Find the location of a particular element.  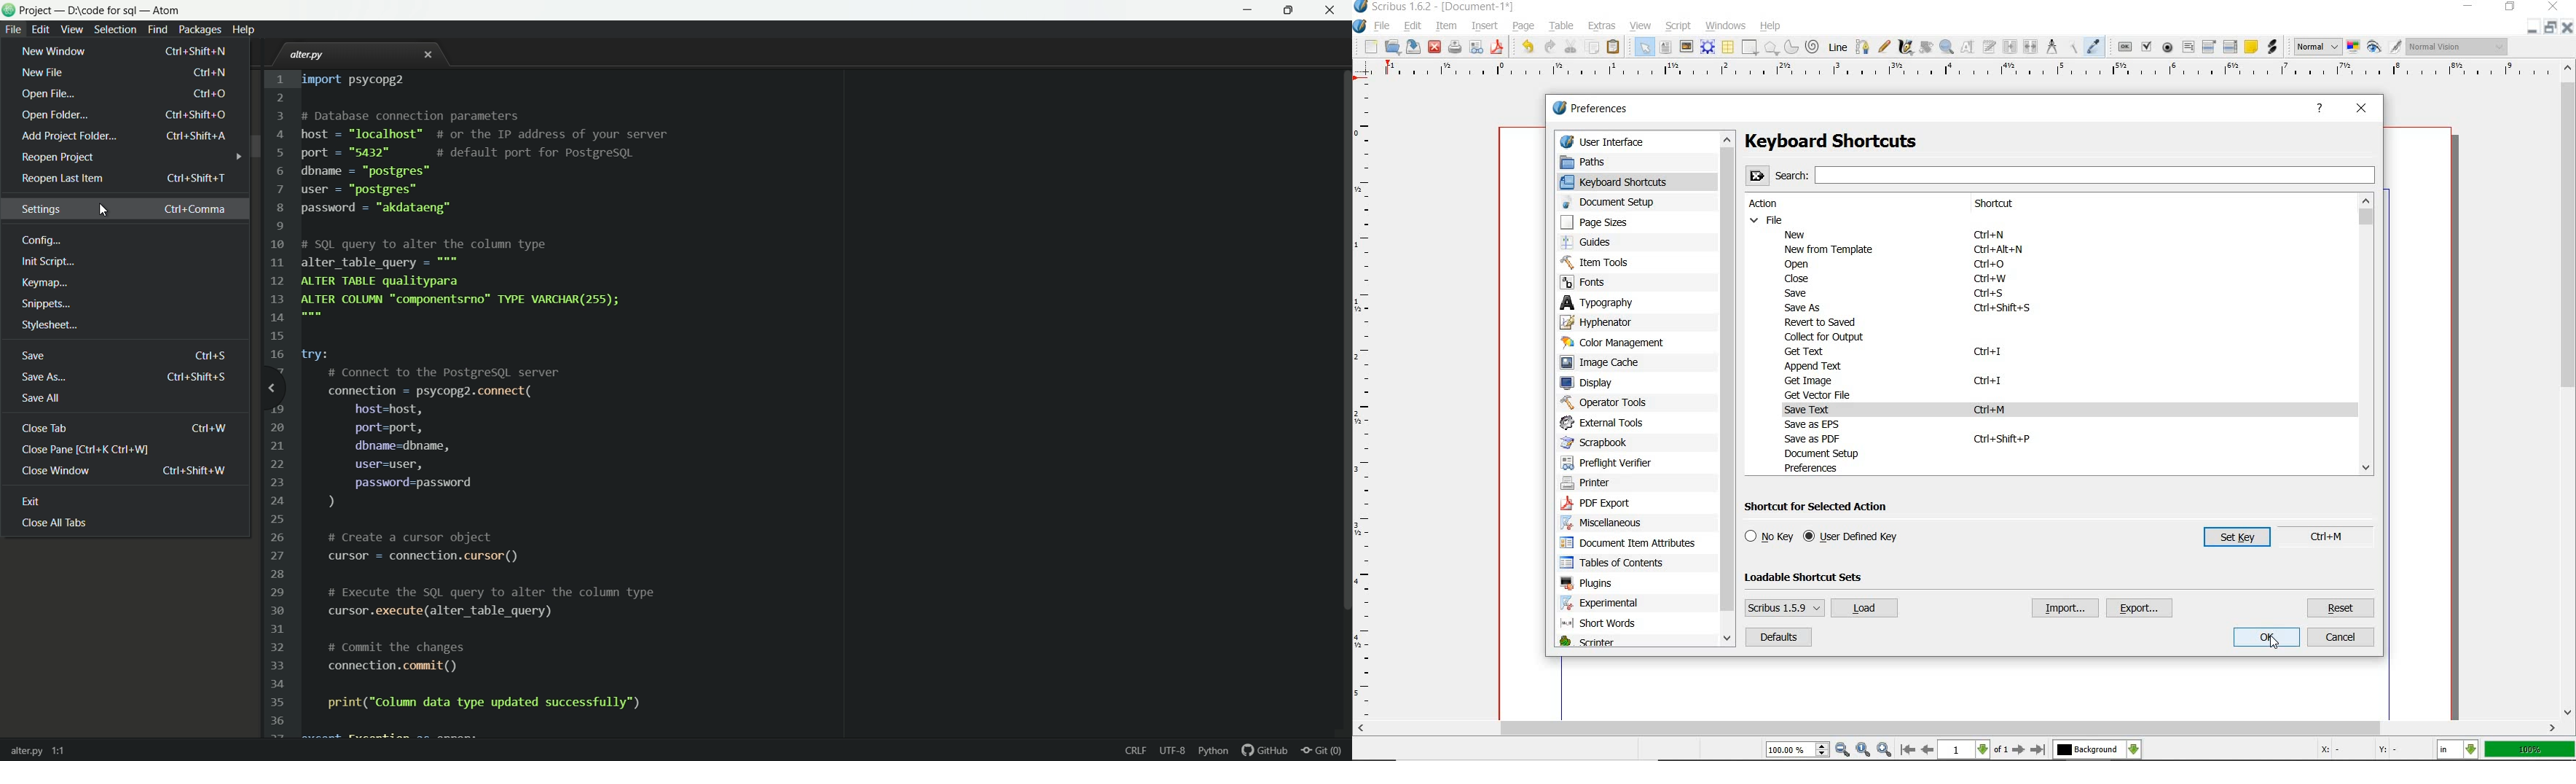

pdf list box is located at coordinates (2229, 47).